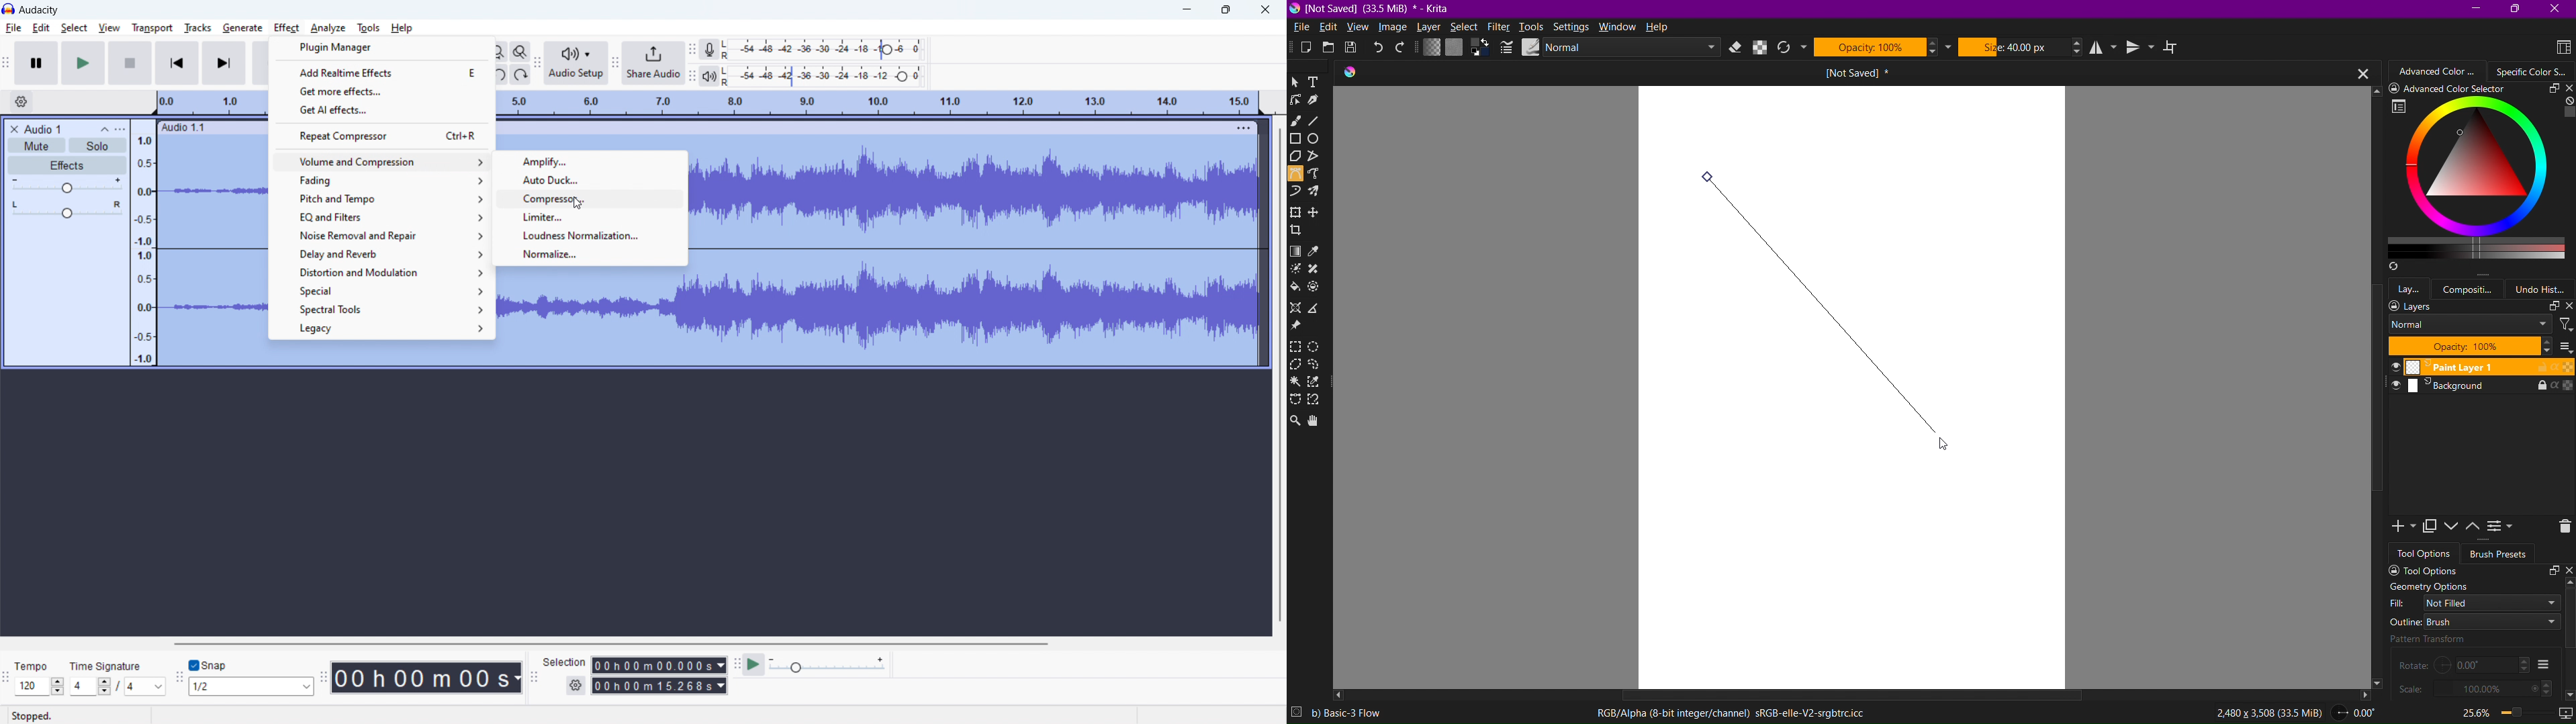 This screenshot has height=728, width=2576. What do you see at coordinates (591, 162) in the screenshot?
I see `amplify` at bounding box center [591, 162].